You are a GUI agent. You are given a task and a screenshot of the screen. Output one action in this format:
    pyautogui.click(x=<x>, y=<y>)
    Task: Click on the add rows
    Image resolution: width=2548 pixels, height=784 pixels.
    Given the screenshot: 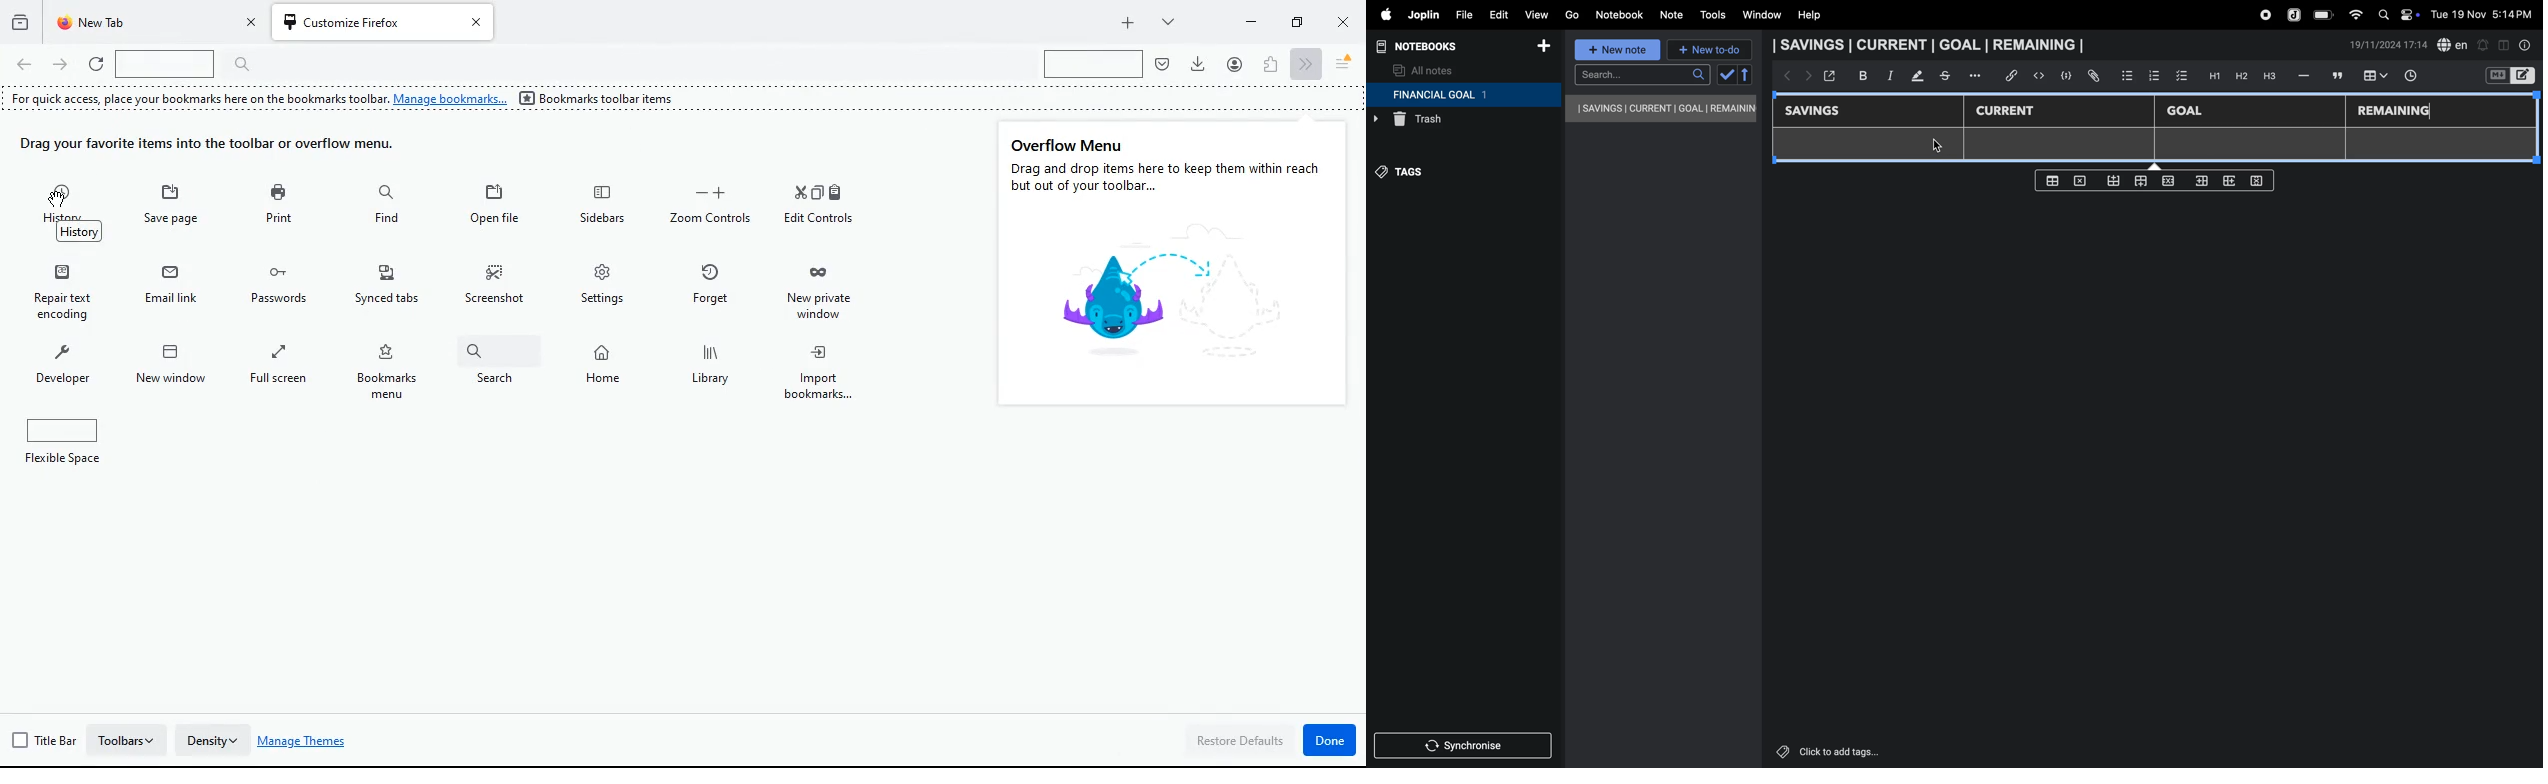 What is the action you would take?
    pyautogui.click(x=2228, y=184)
    